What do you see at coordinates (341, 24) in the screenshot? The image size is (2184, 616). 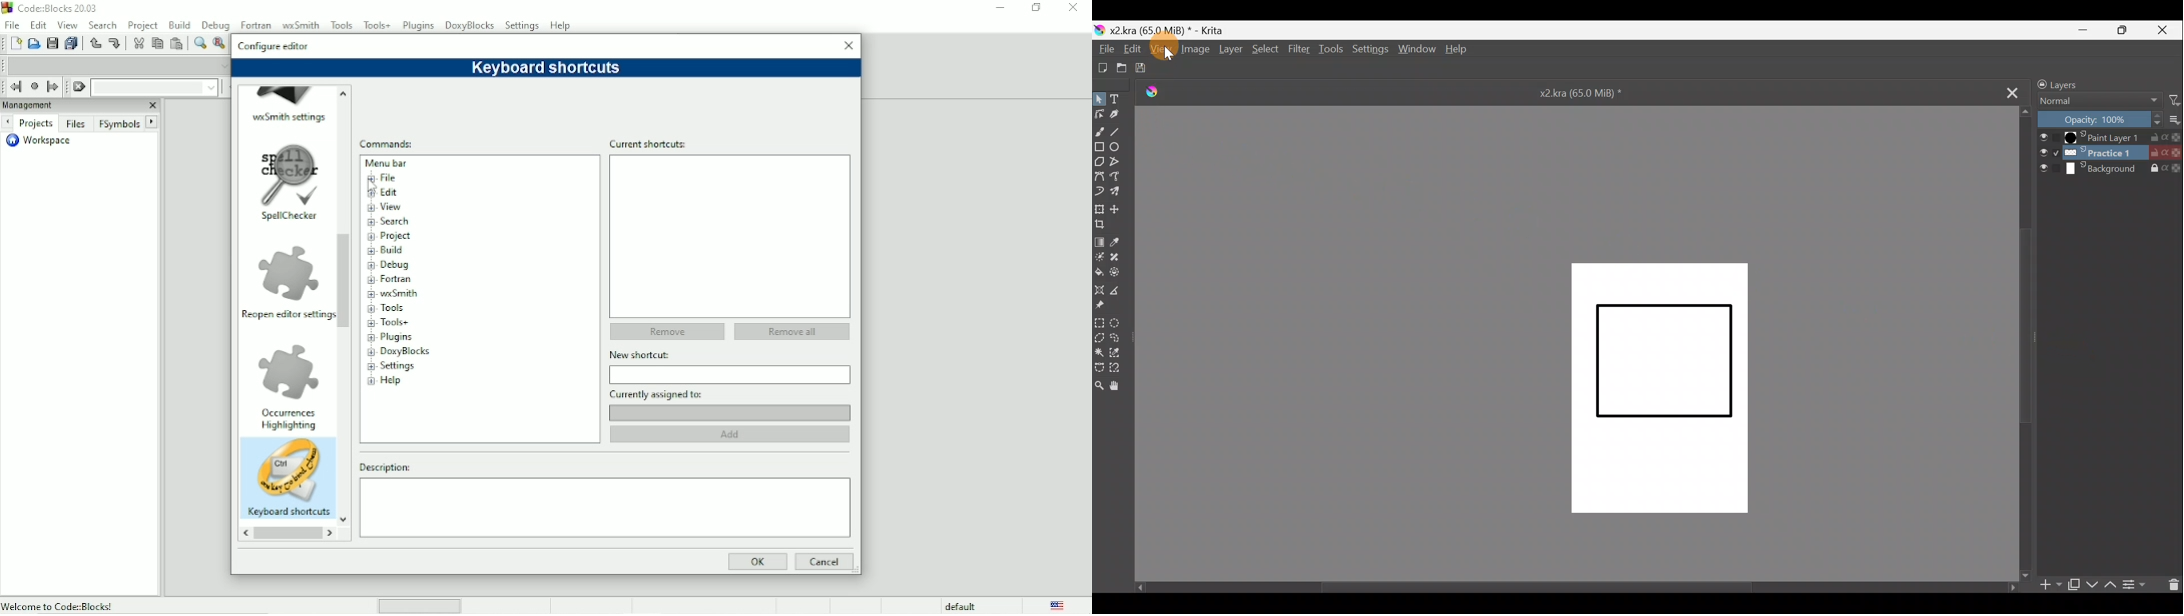 I see `Tools` at bounding box center [341, 24].